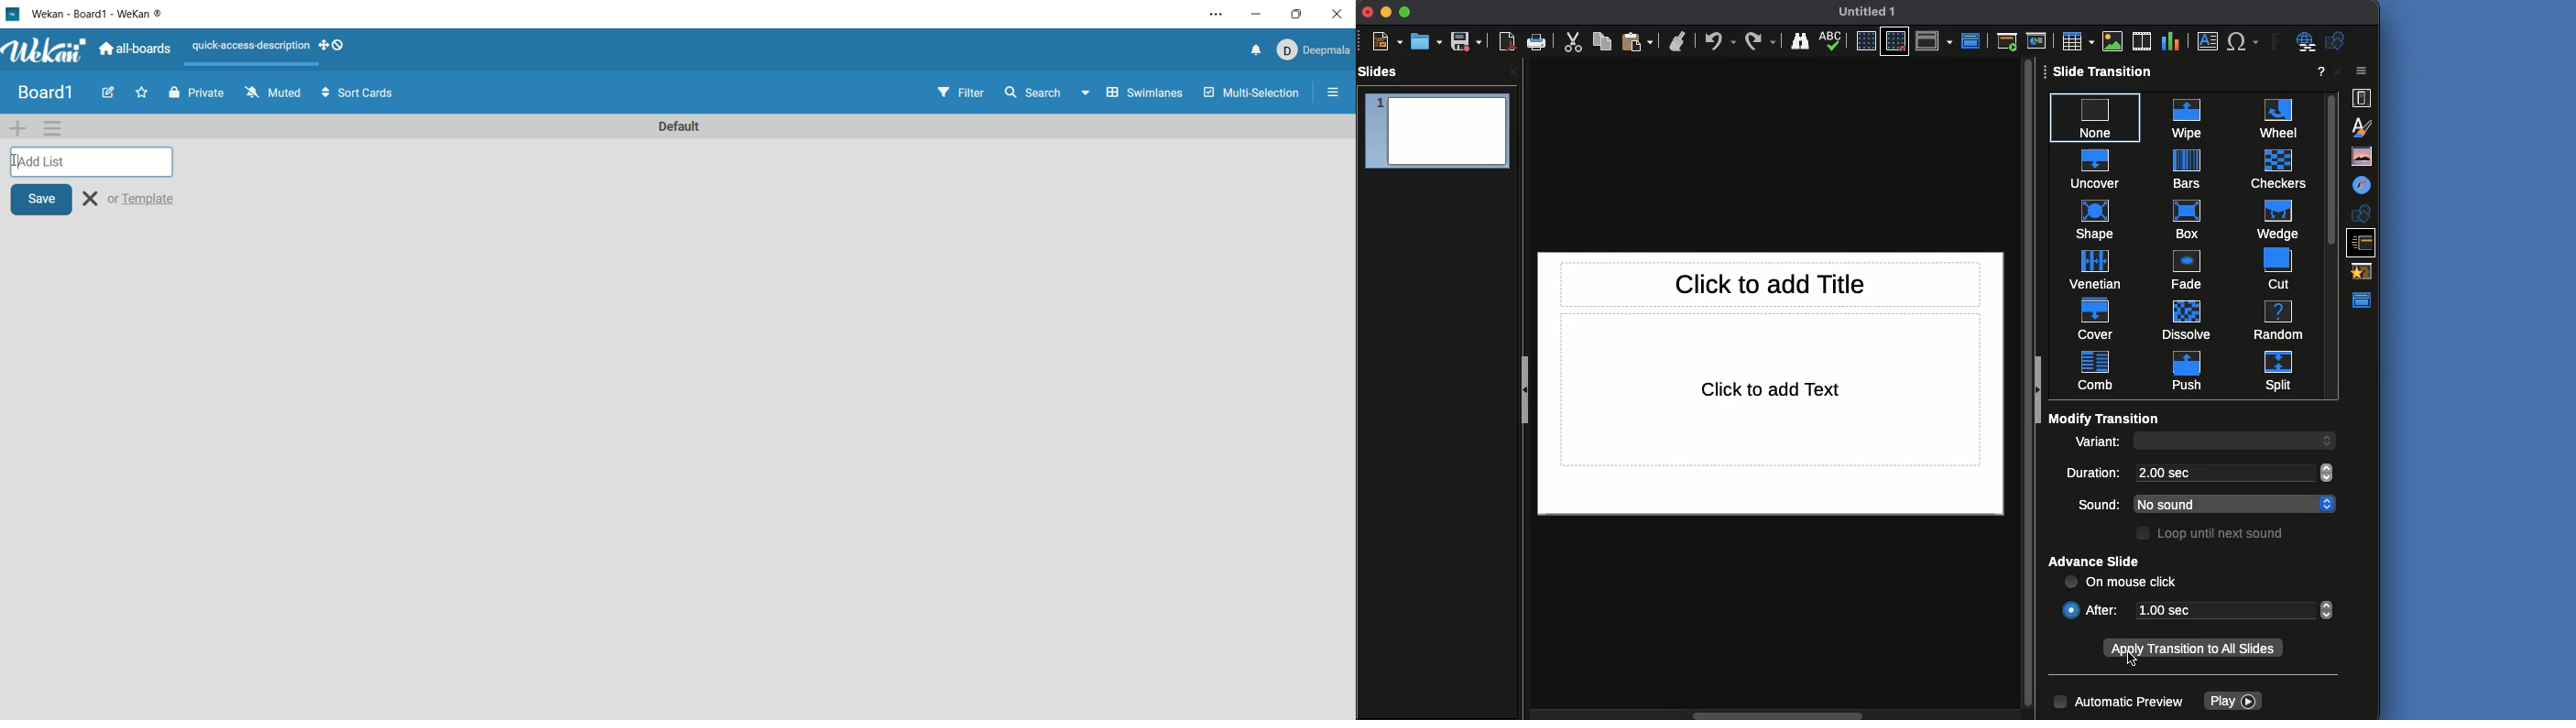 This screenshot has height=728, width=2576. Describe the element at coordinates (2104, 71) in the screenshot. I see `Slide transition` at that location.